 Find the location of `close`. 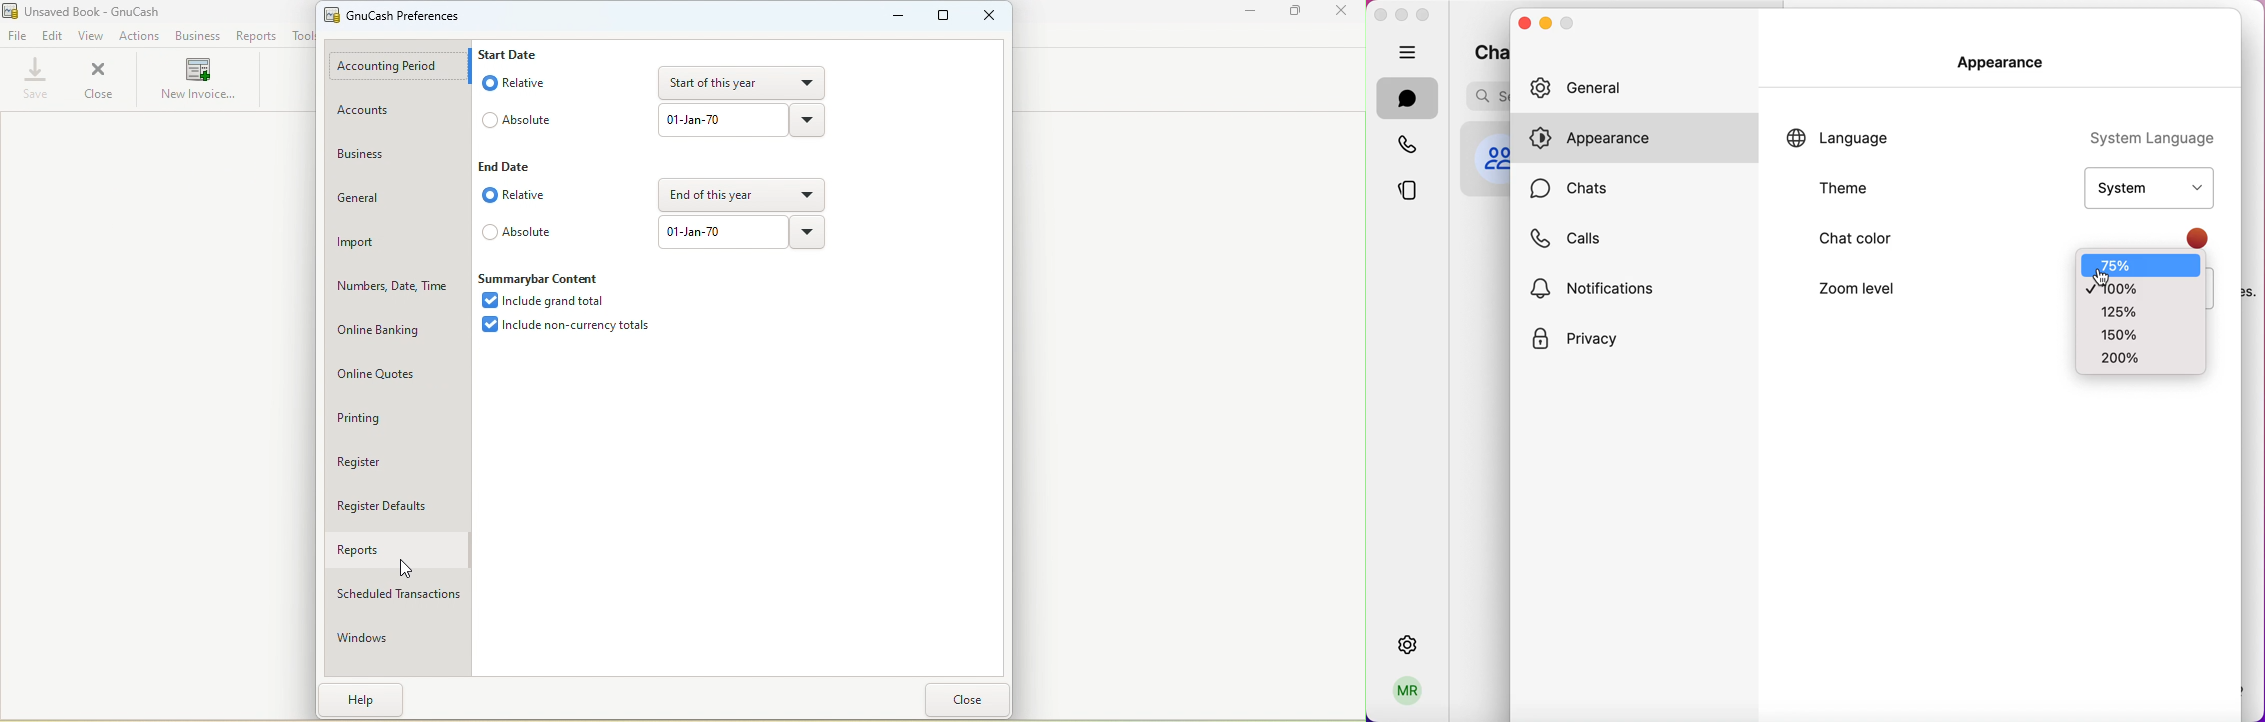

close is located at coordinates (1523, 21).